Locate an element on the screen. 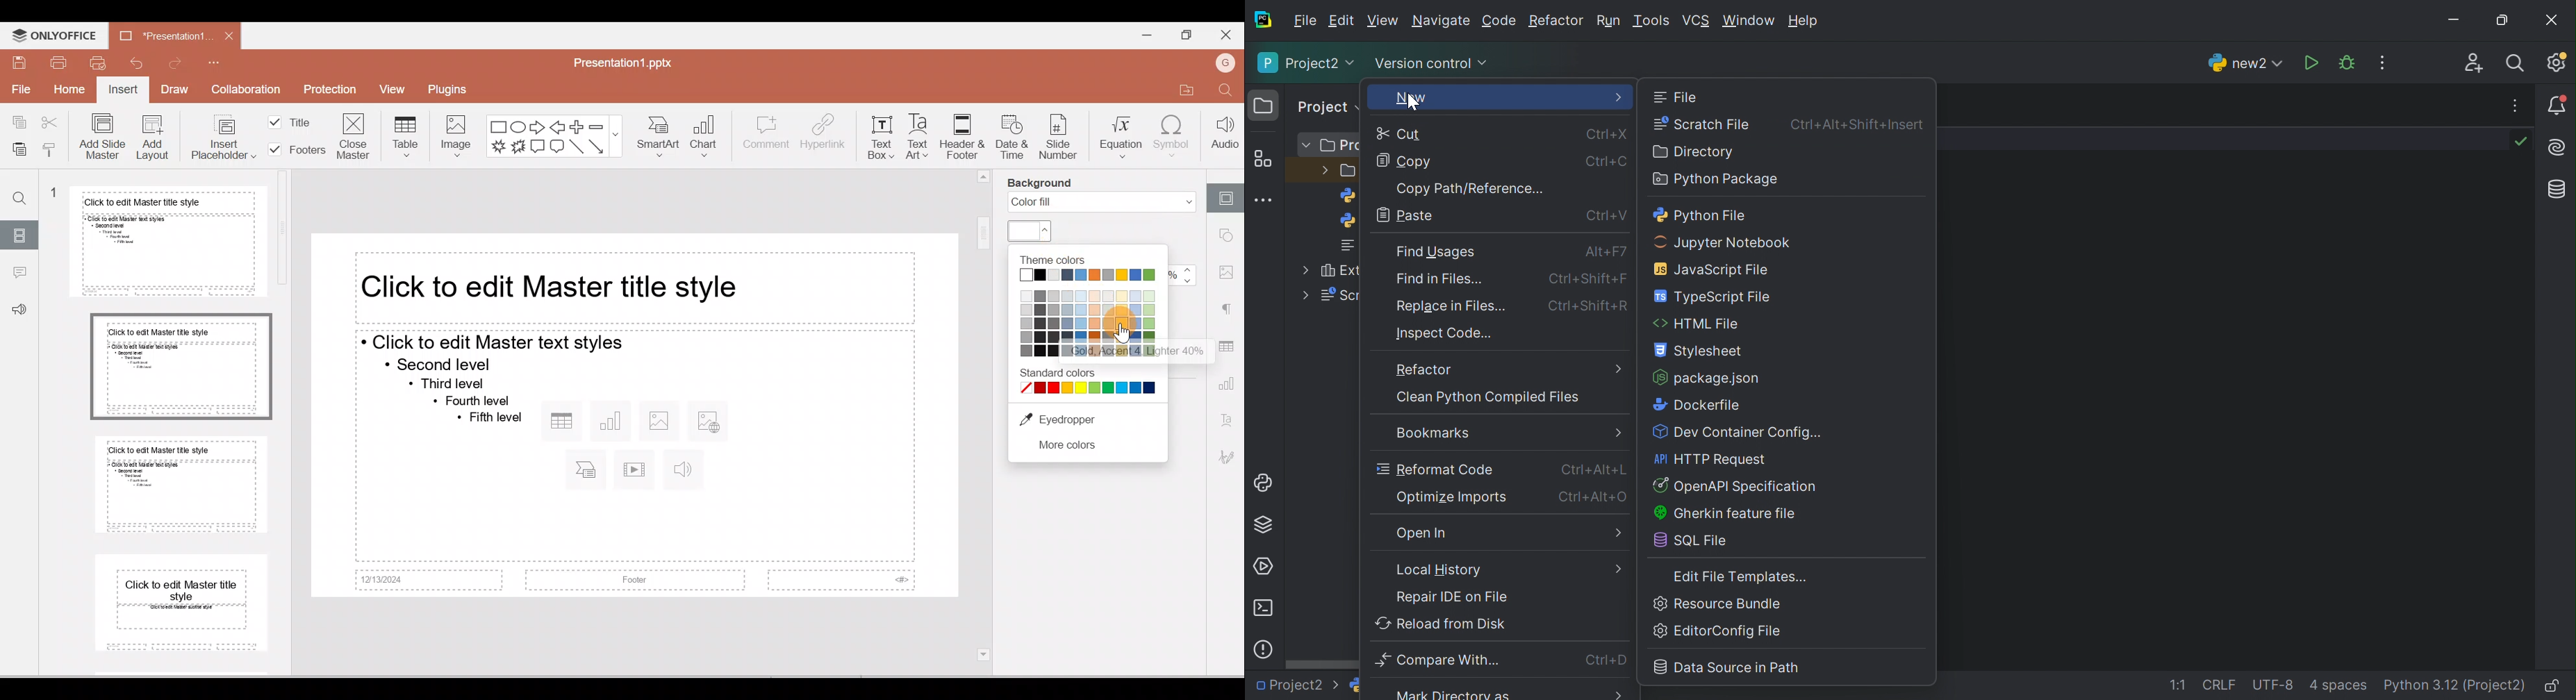 The width and height of the screenshot is (2576, 700). Close is located at coordinates (1229, 36).